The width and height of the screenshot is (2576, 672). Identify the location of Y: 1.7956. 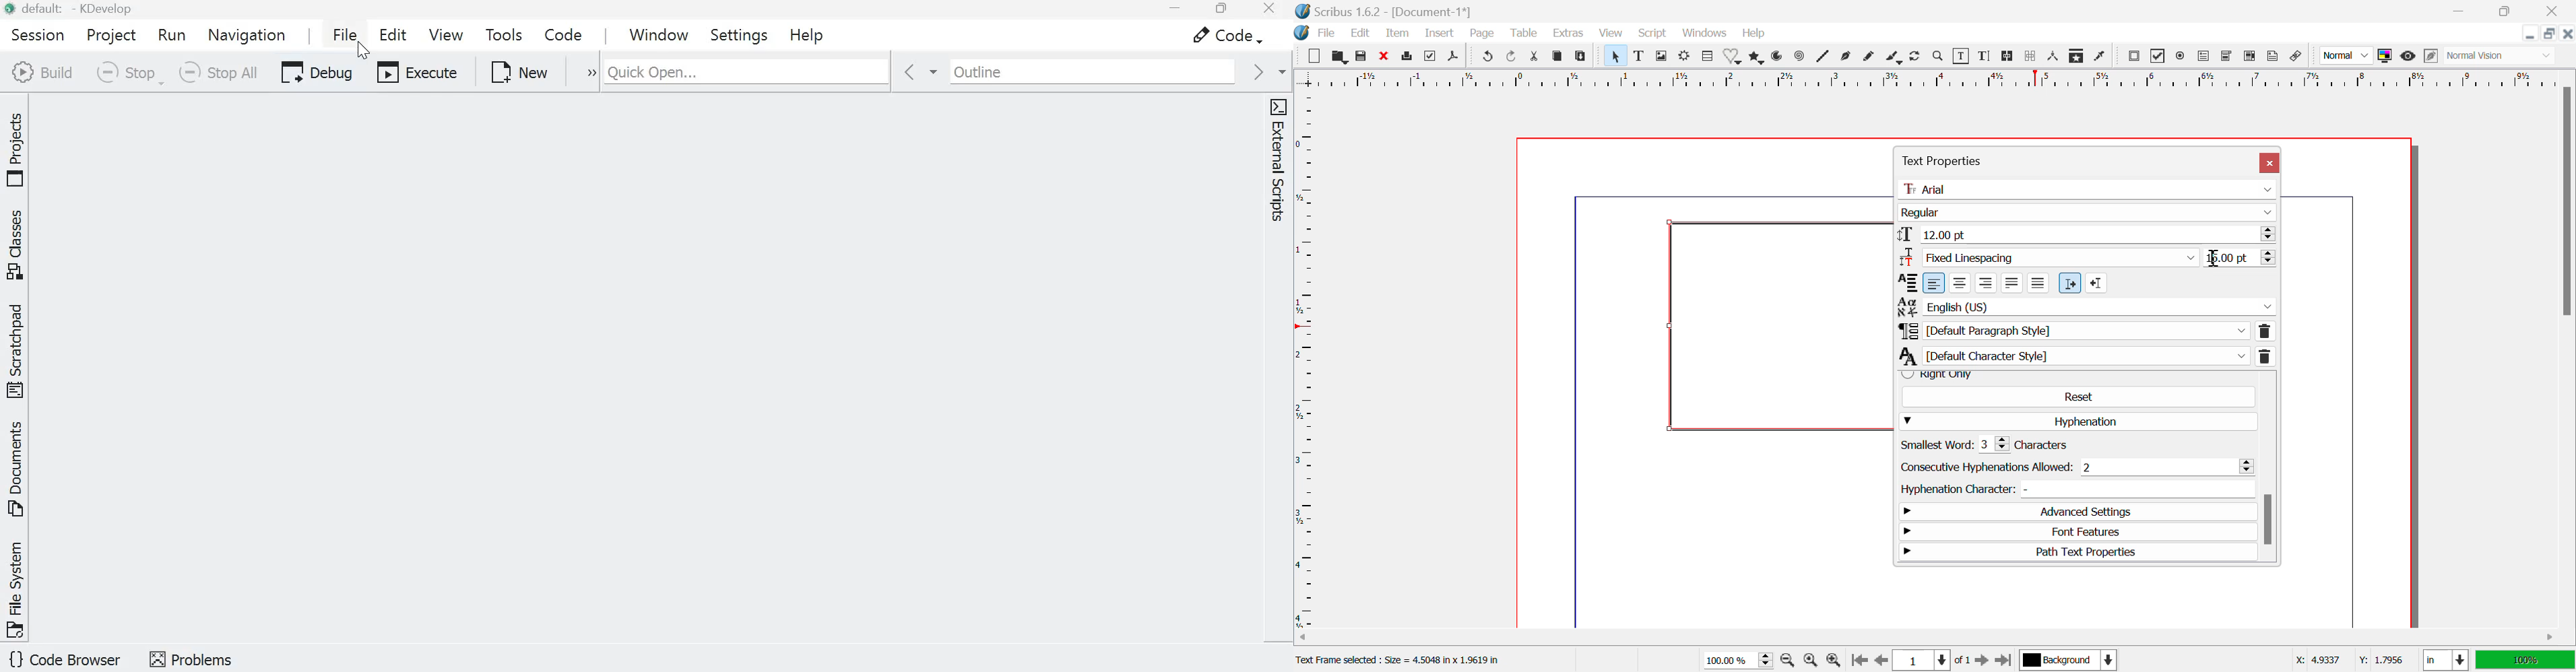
(2381, 660).